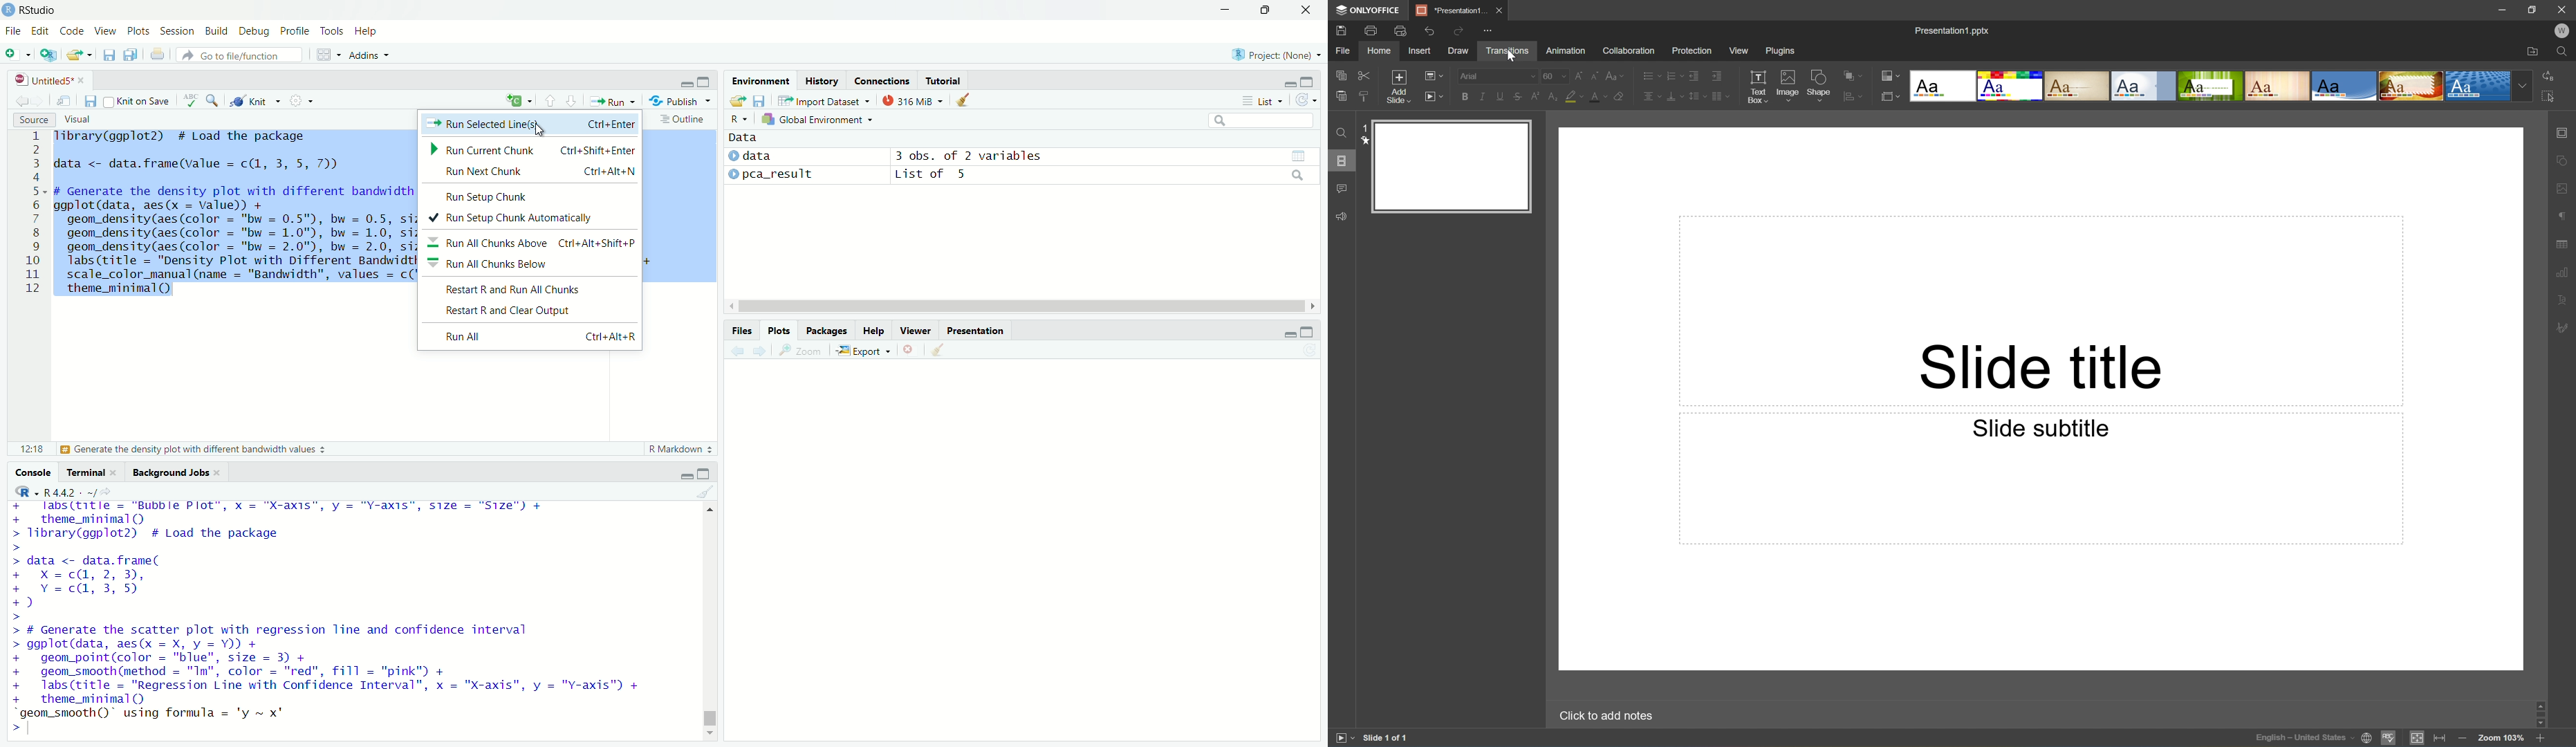  What do you see at coordinates (1720, 96) in the screenshot?
I see `Insert columns` at bounding box center [1720, 96].